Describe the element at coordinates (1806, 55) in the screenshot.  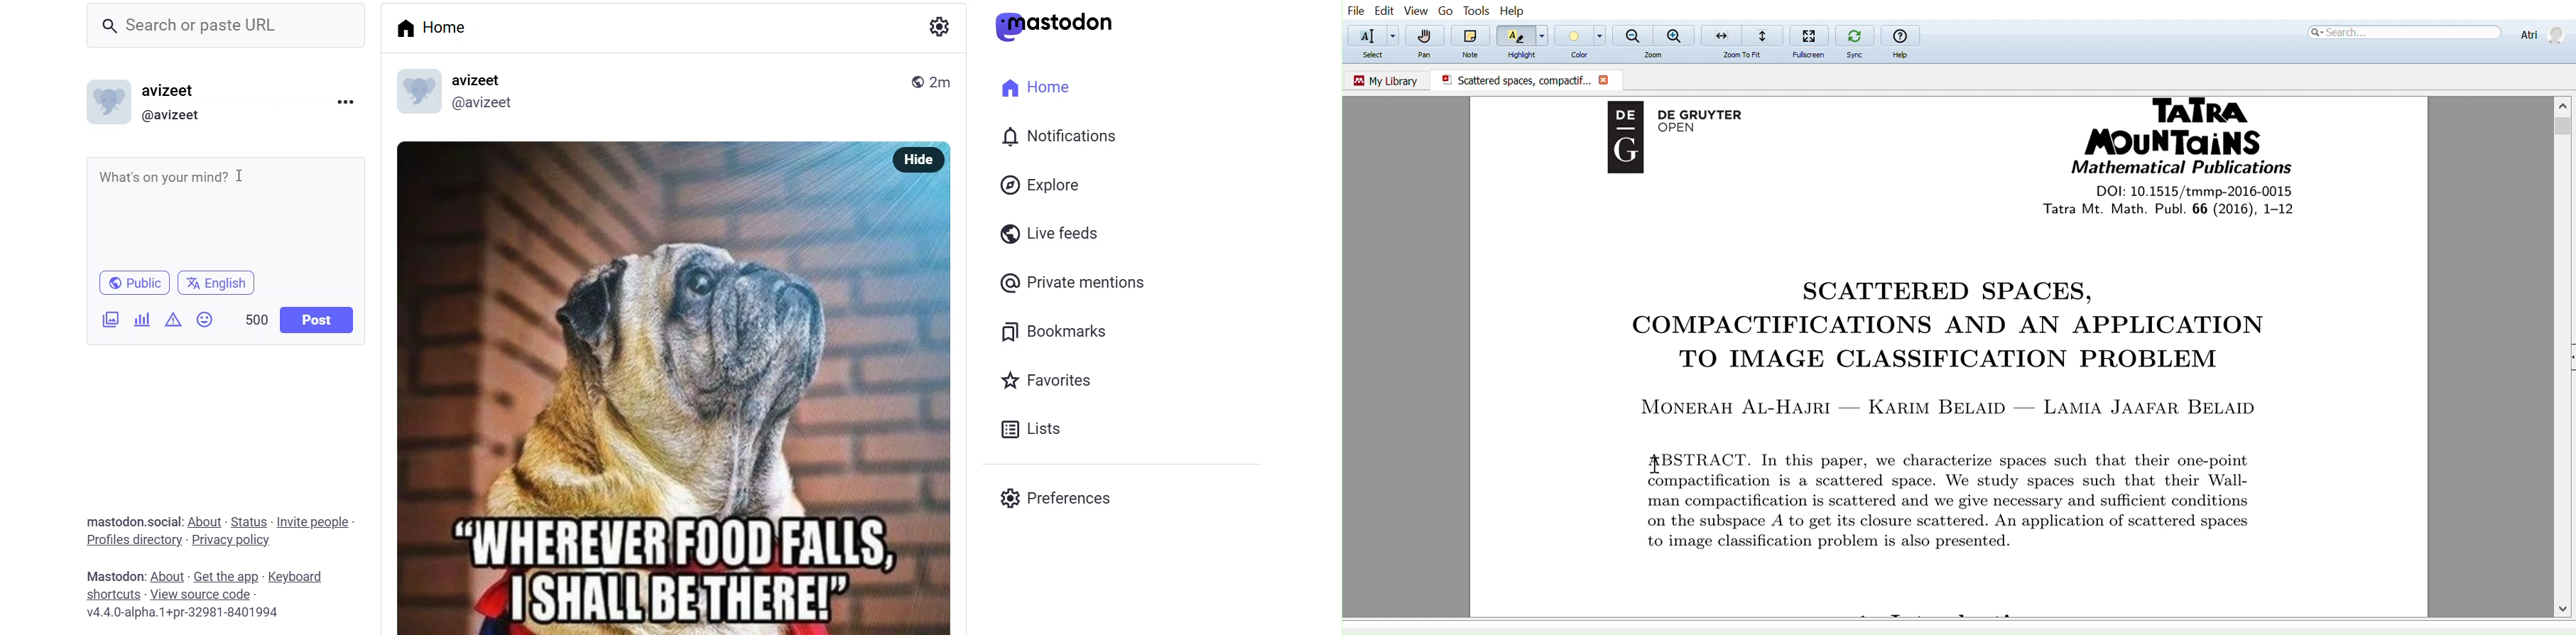
I see `Fullscreen` at that location.